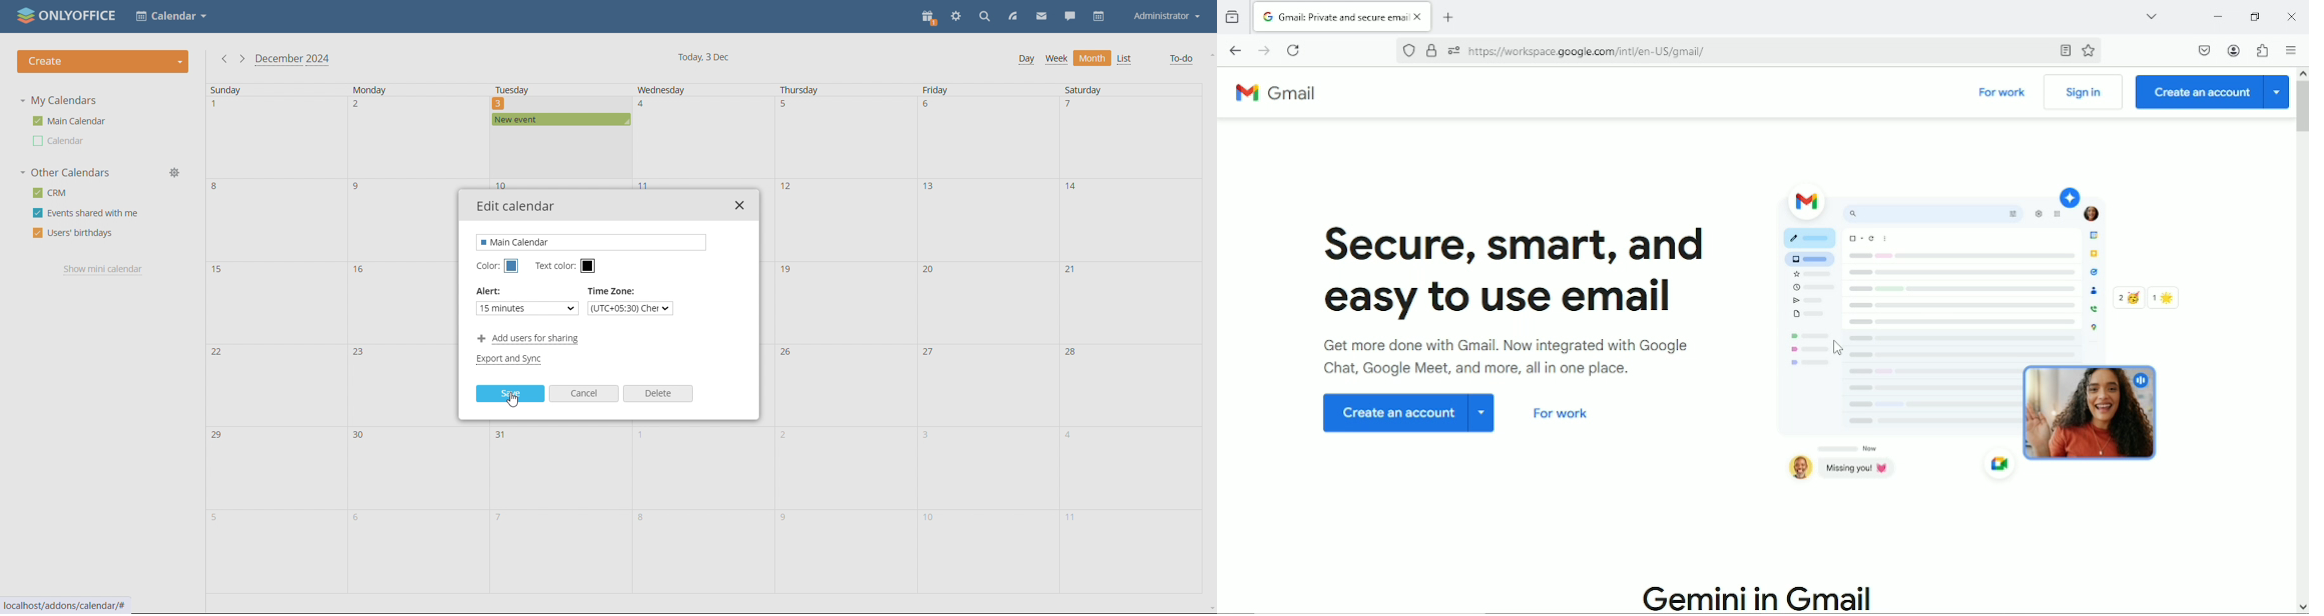 The height and width of the screenshot is (616, 2324). I want to click on You have granted this website additional permissions, so click(1452, 51).